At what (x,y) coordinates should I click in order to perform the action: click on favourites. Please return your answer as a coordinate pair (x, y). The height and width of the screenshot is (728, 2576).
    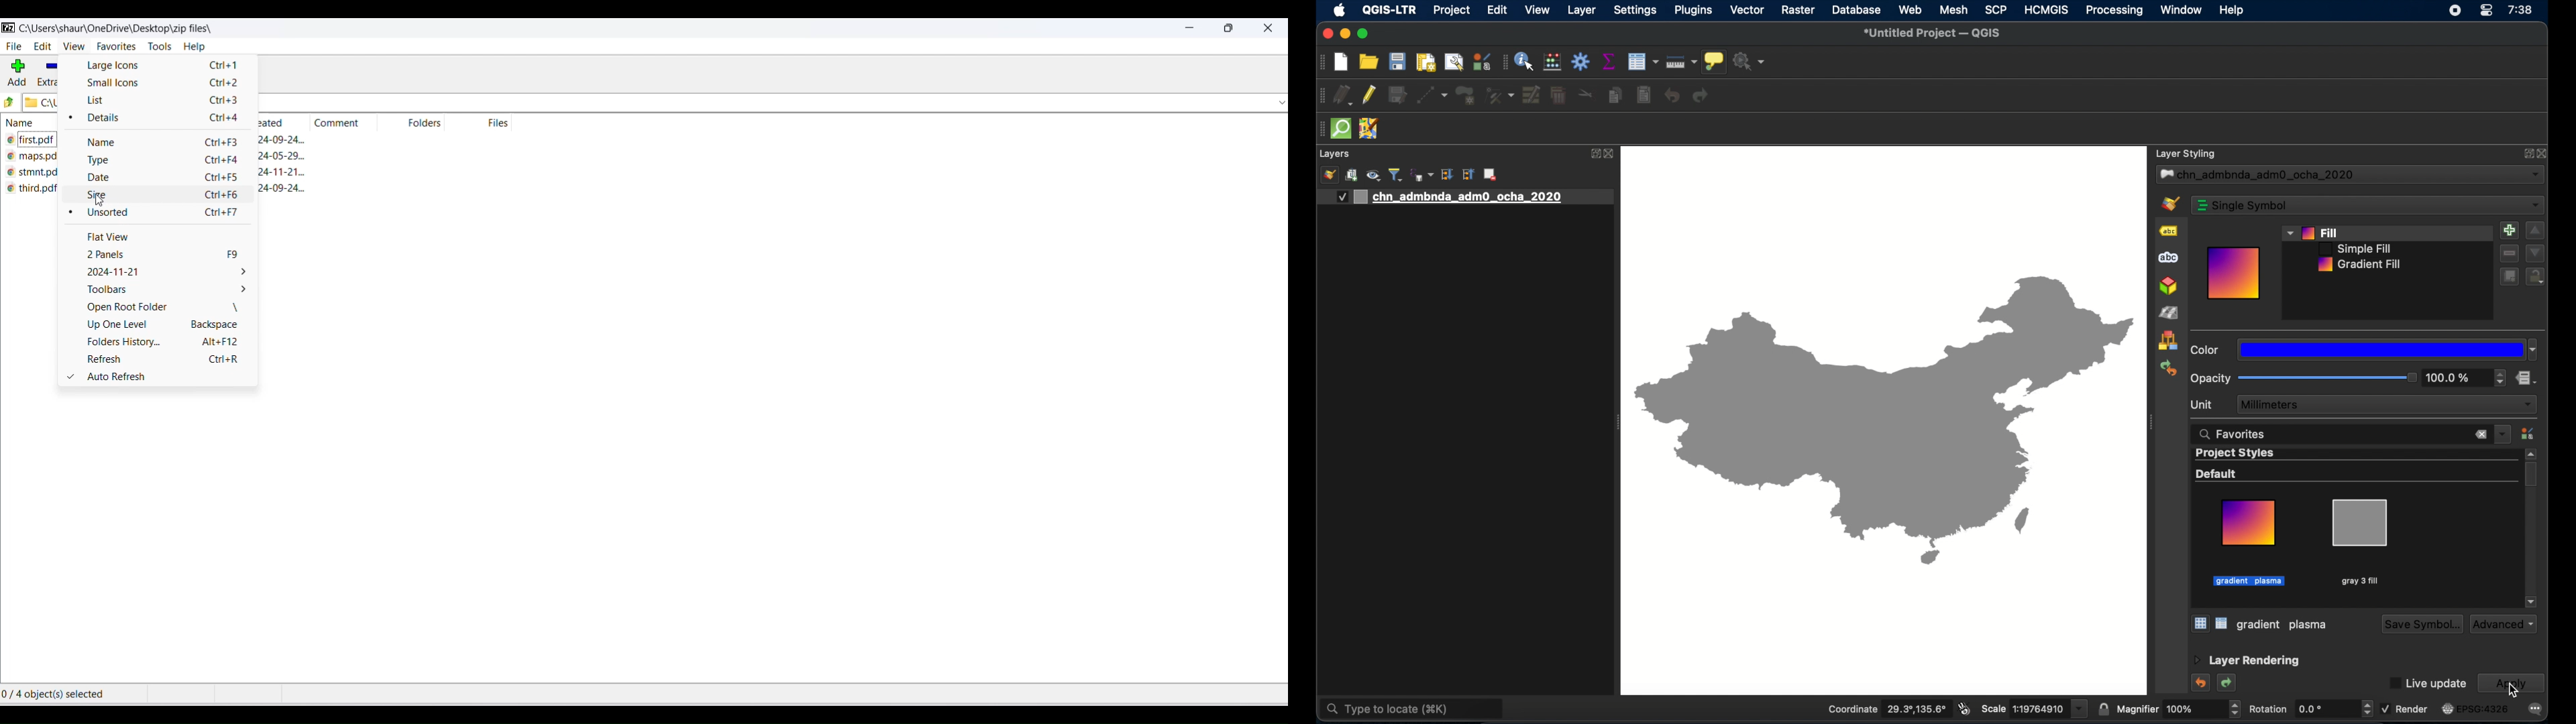
    Looking at the image, I should click on (114, 47).